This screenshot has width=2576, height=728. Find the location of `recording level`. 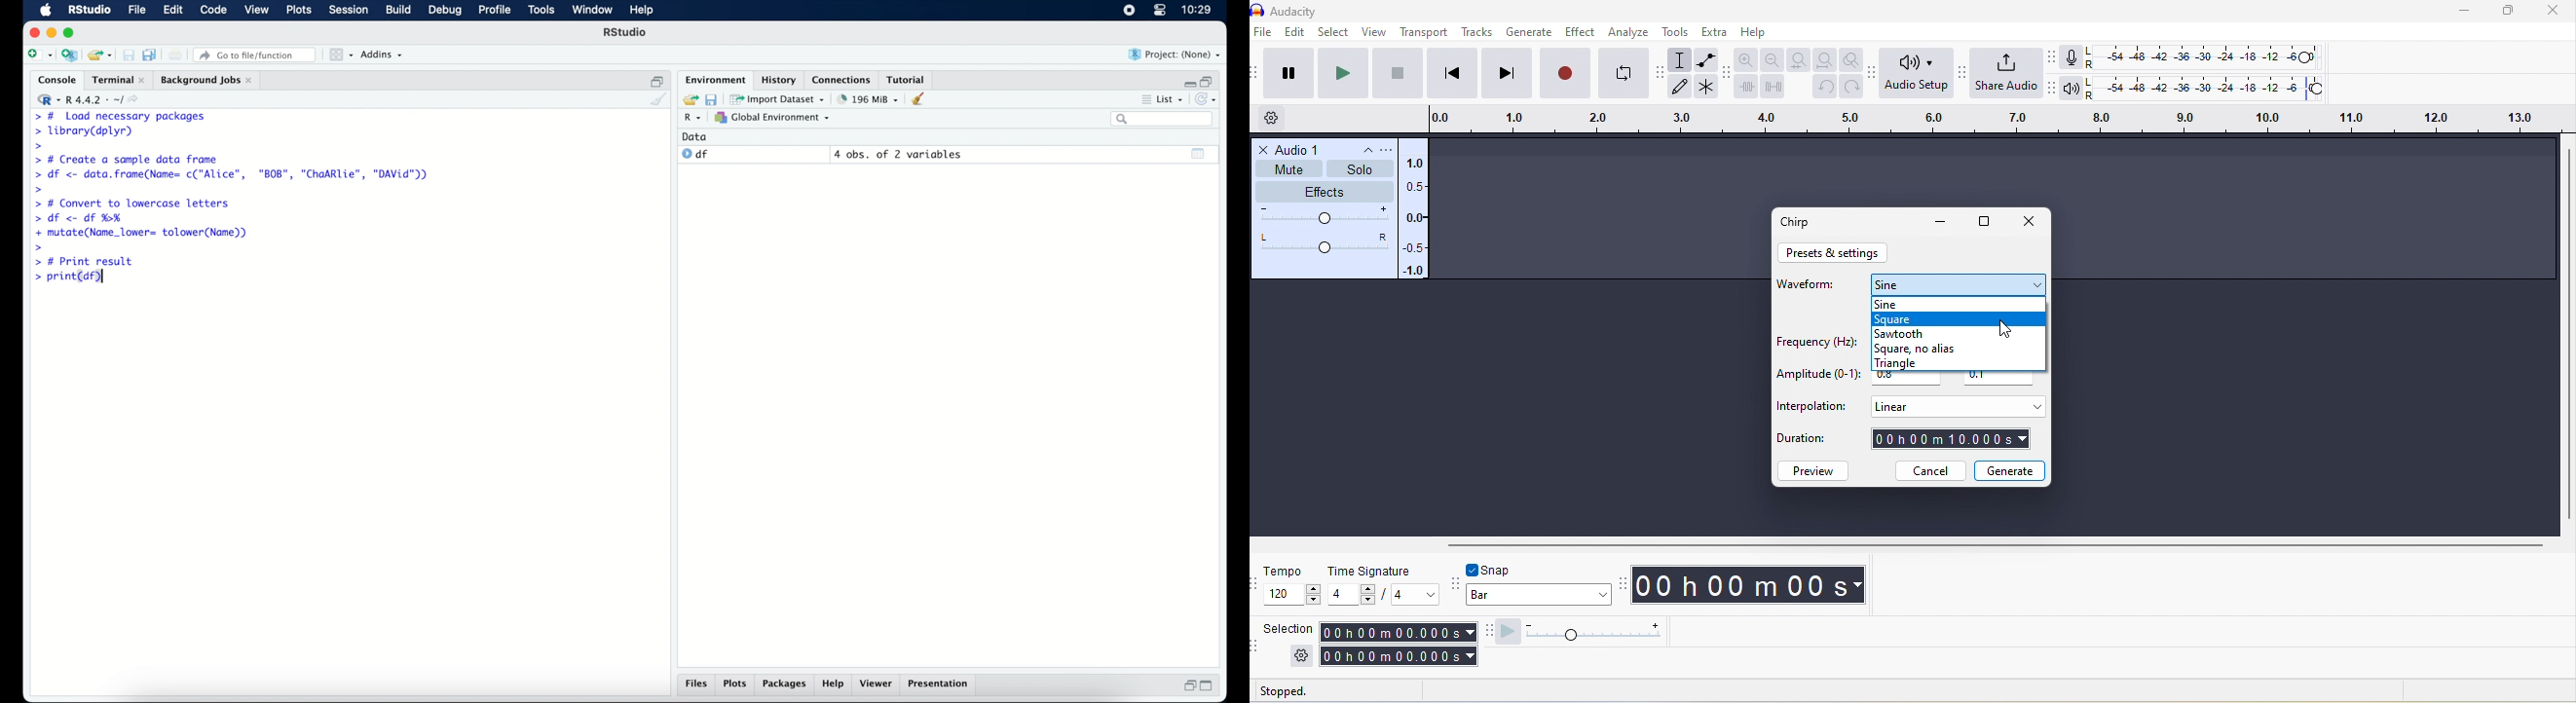

recording level is located at coordinates (2202, 56).